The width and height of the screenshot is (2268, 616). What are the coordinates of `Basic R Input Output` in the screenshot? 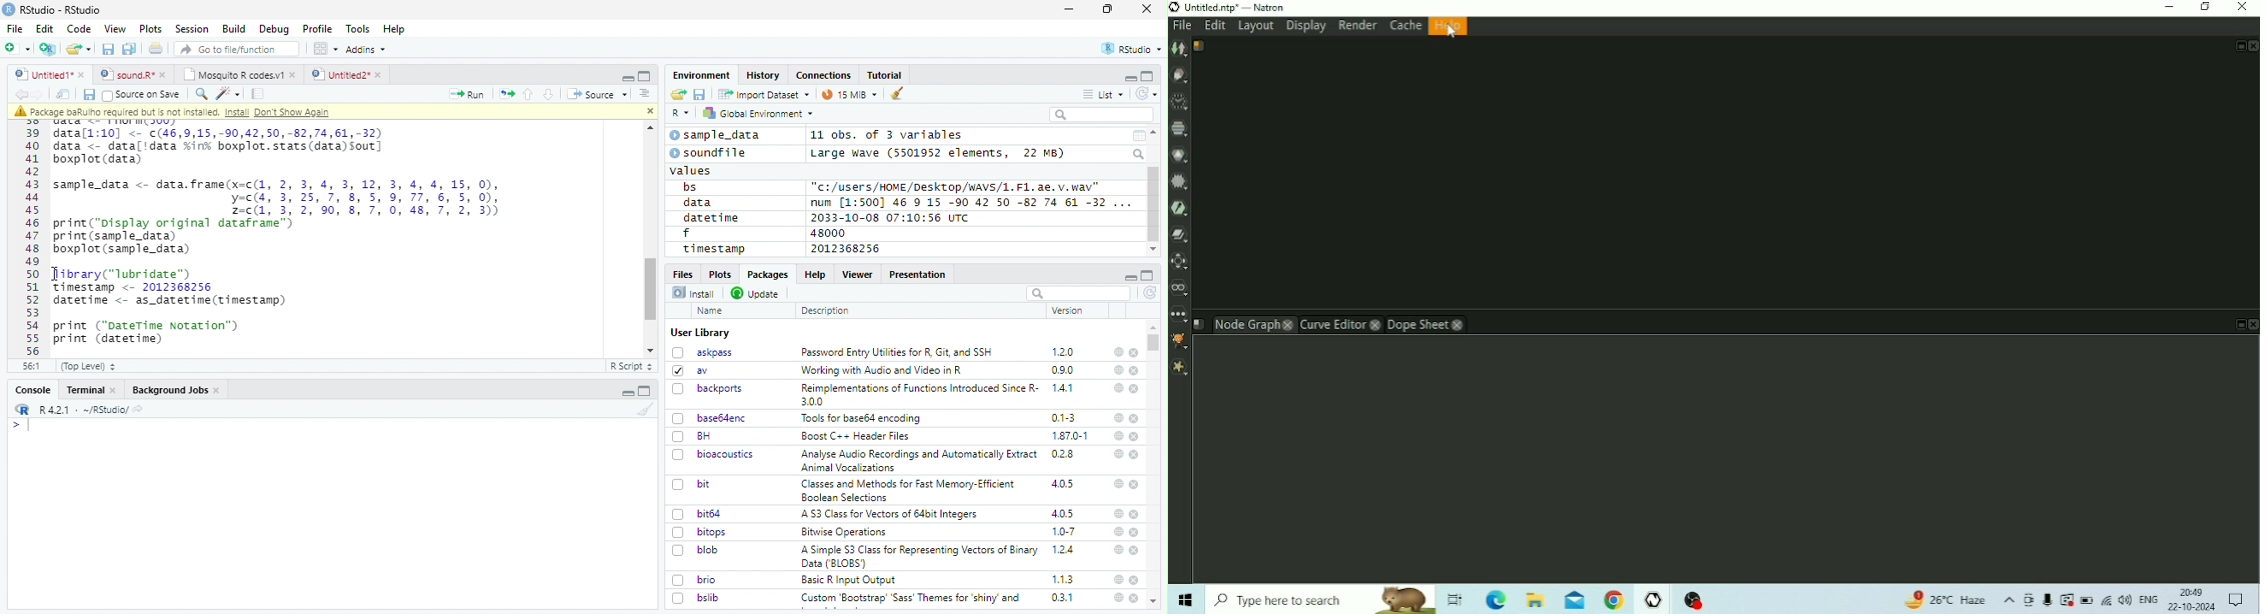 It's located at (851, 580).